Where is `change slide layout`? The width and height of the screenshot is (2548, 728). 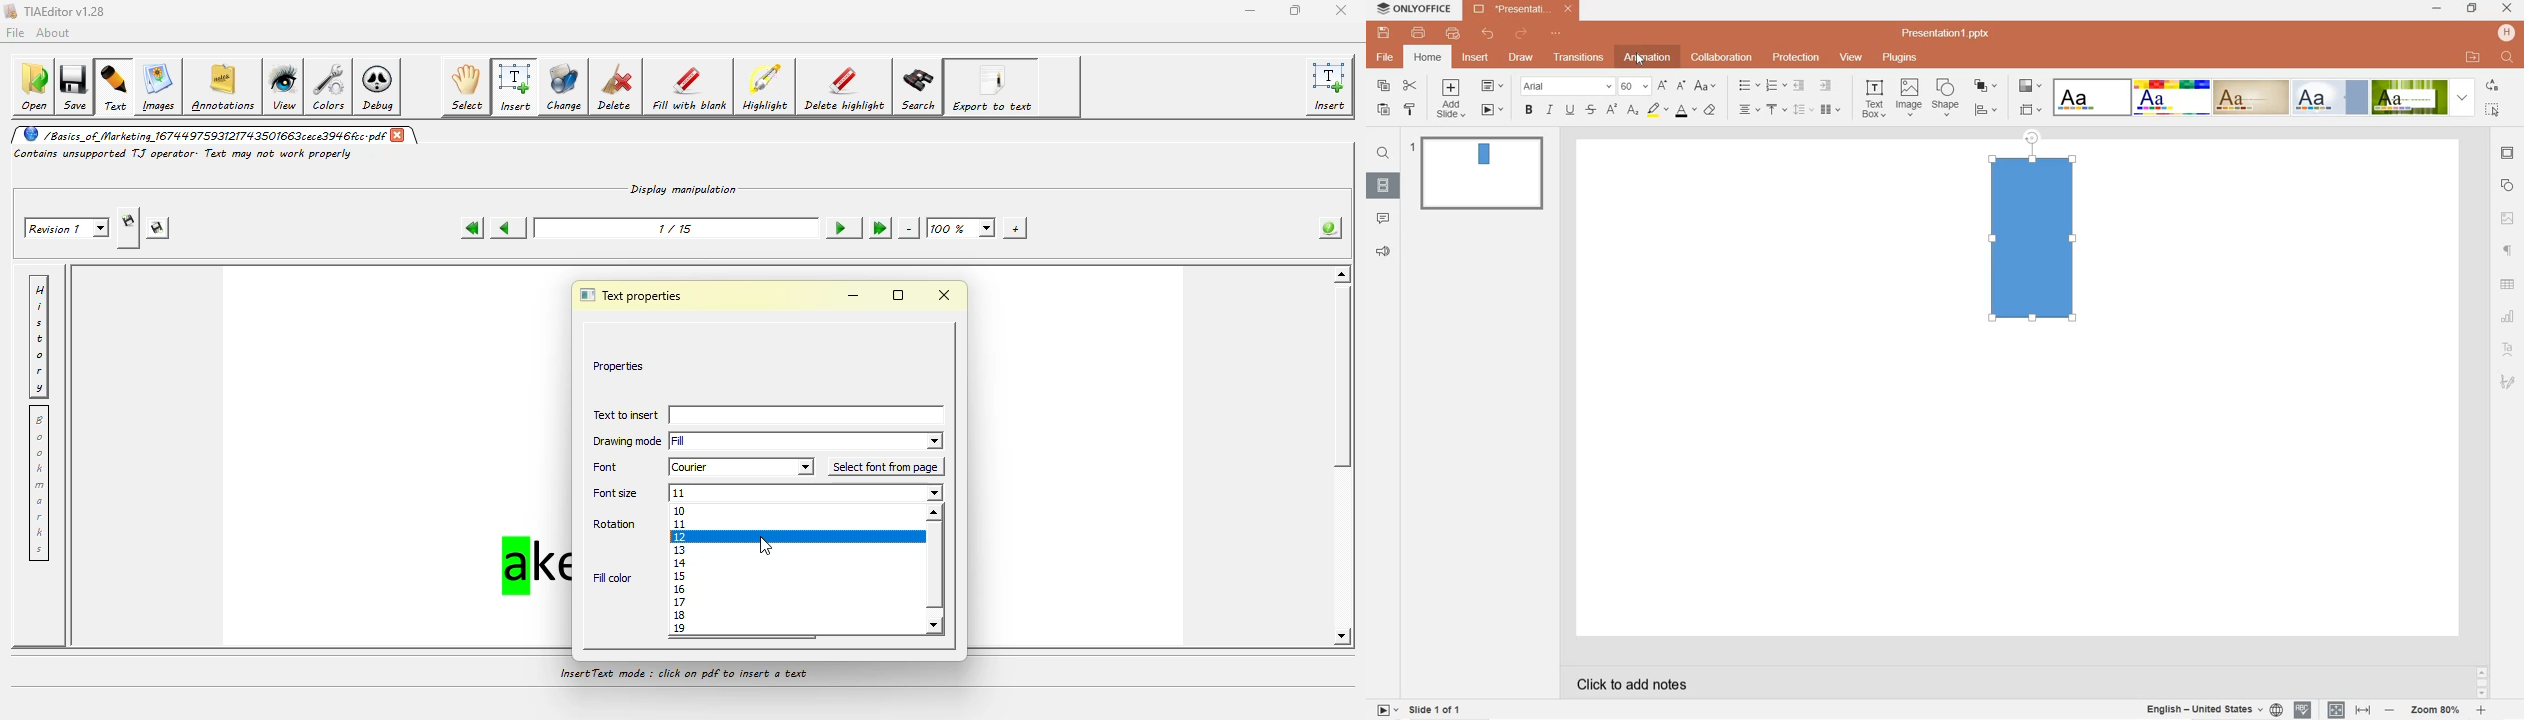
change slide layout is located at coordinates (1493, 87).